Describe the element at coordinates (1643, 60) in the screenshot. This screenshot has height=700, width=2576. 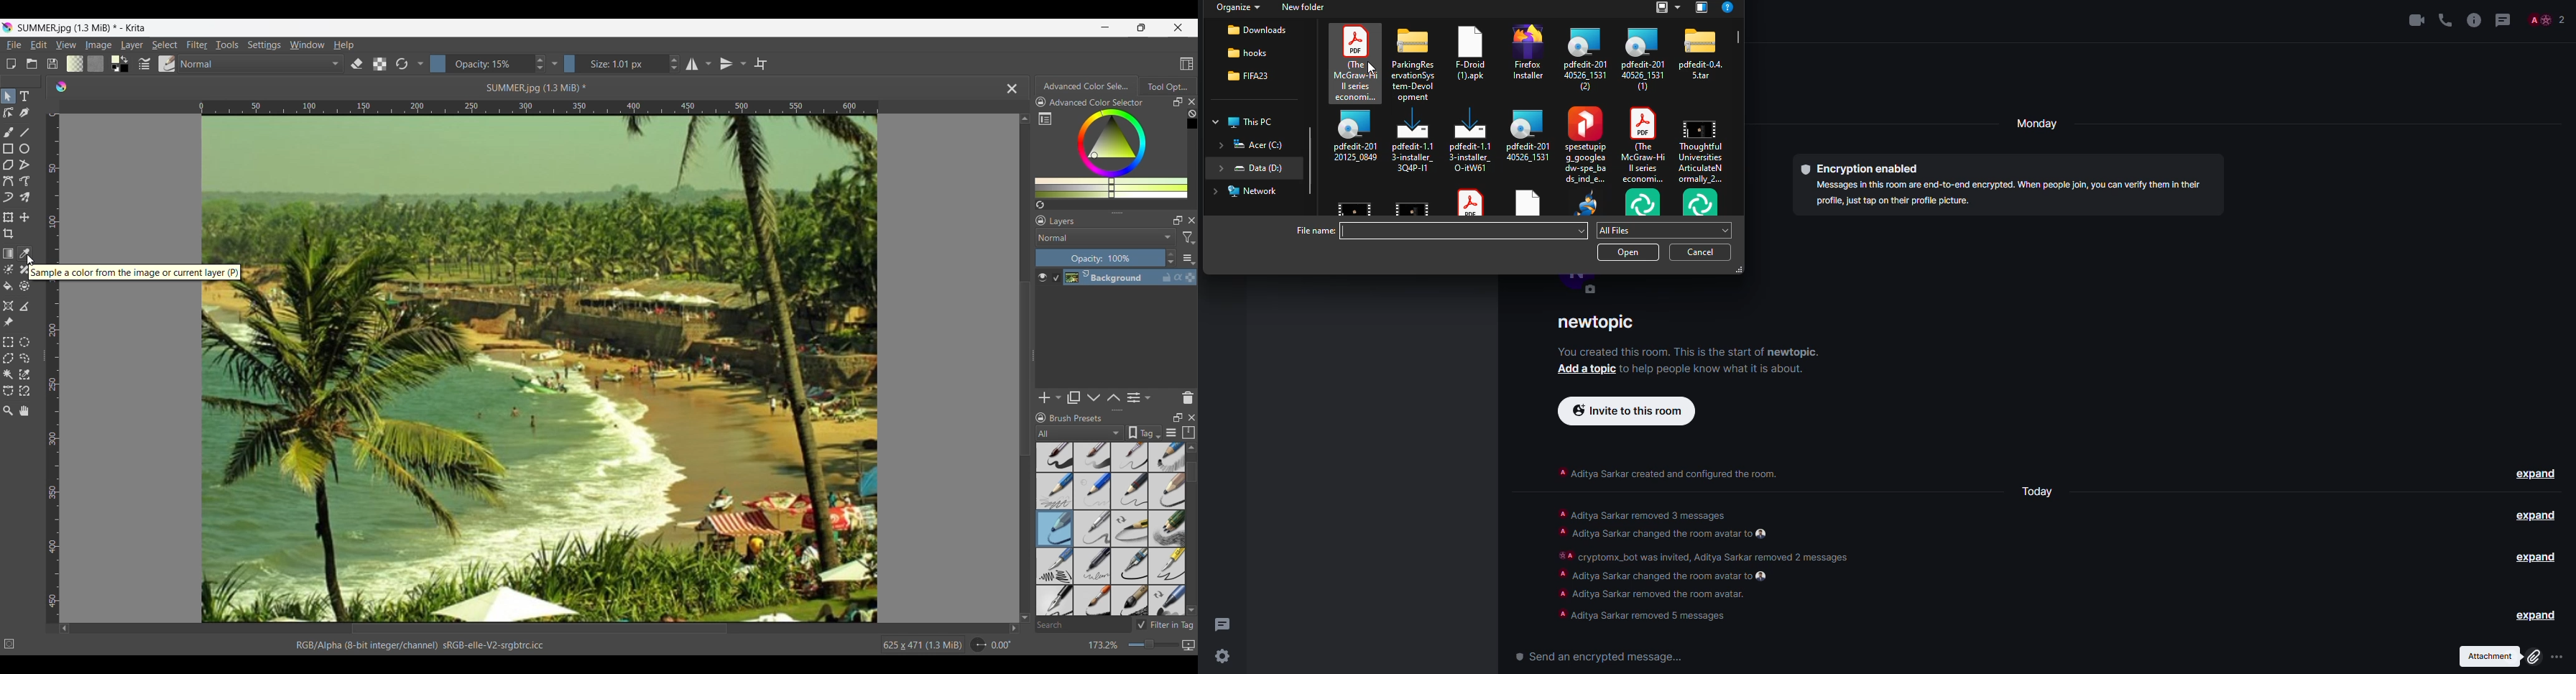
I see `file` at that location.